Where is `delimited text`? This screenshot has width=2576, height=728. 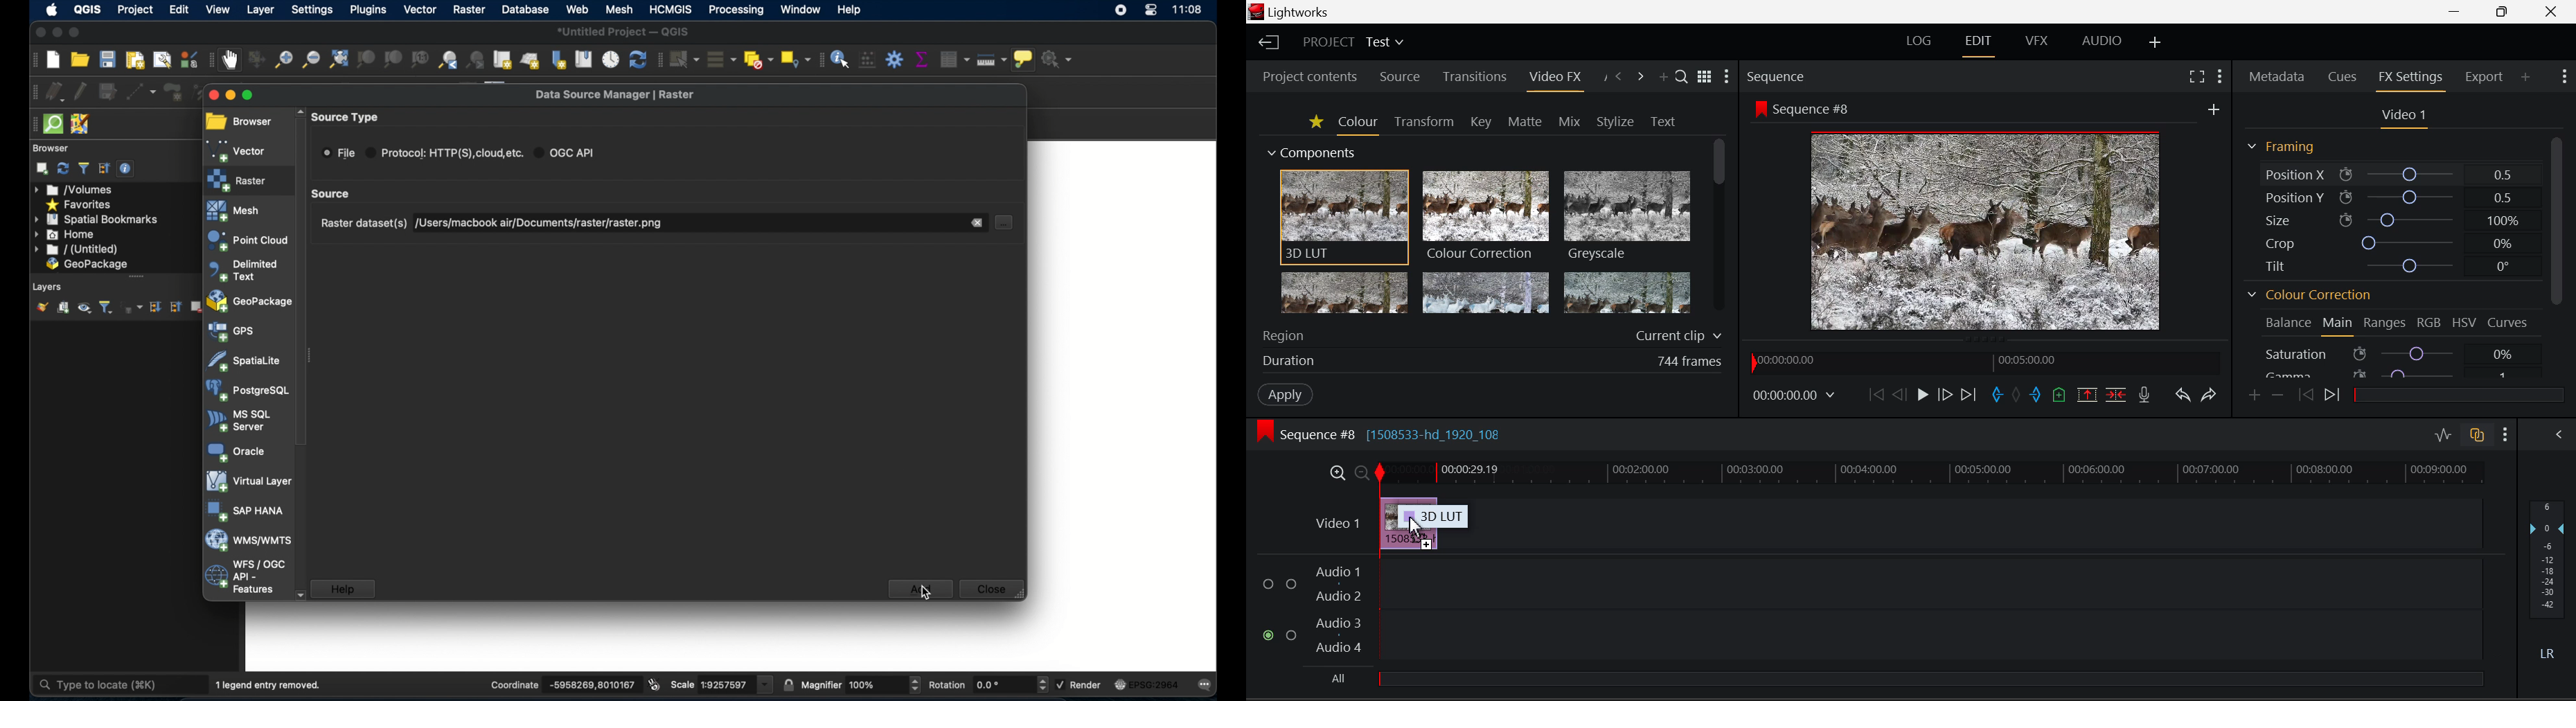
delimited text is located at coordinates (243, 271).